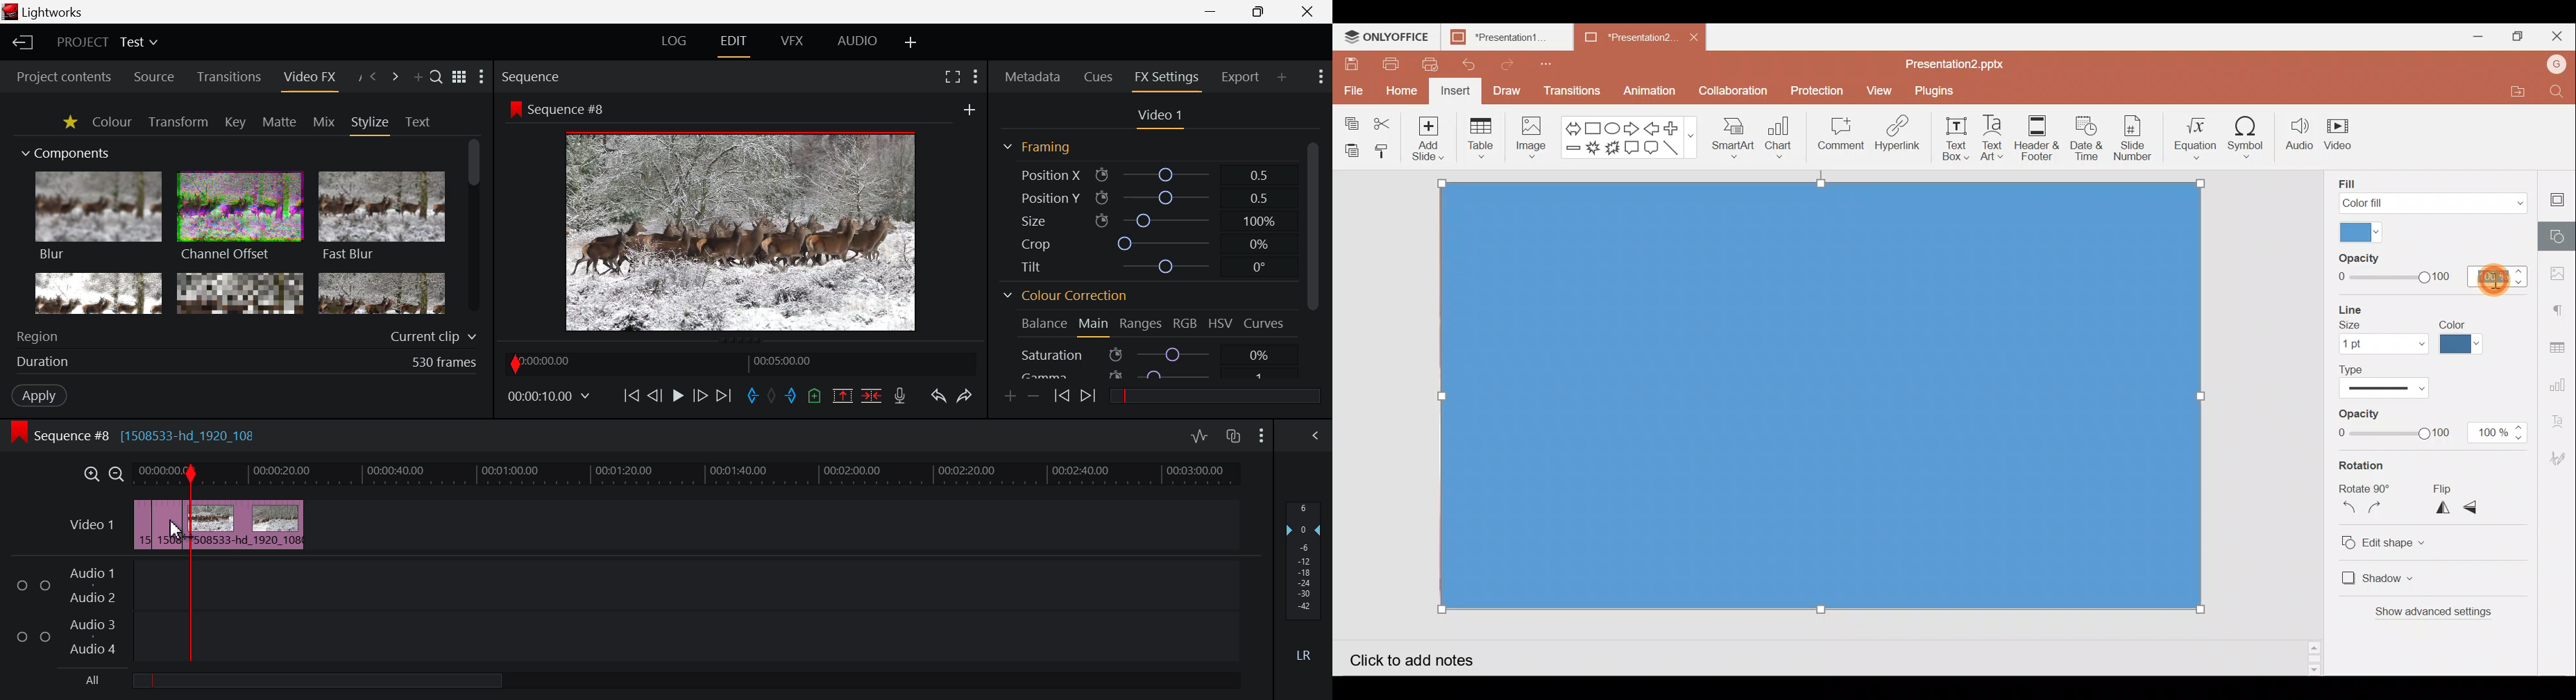  Describe the element at coordinates (373, 77) in the screenshot. I see `Previous Panel` at that location.